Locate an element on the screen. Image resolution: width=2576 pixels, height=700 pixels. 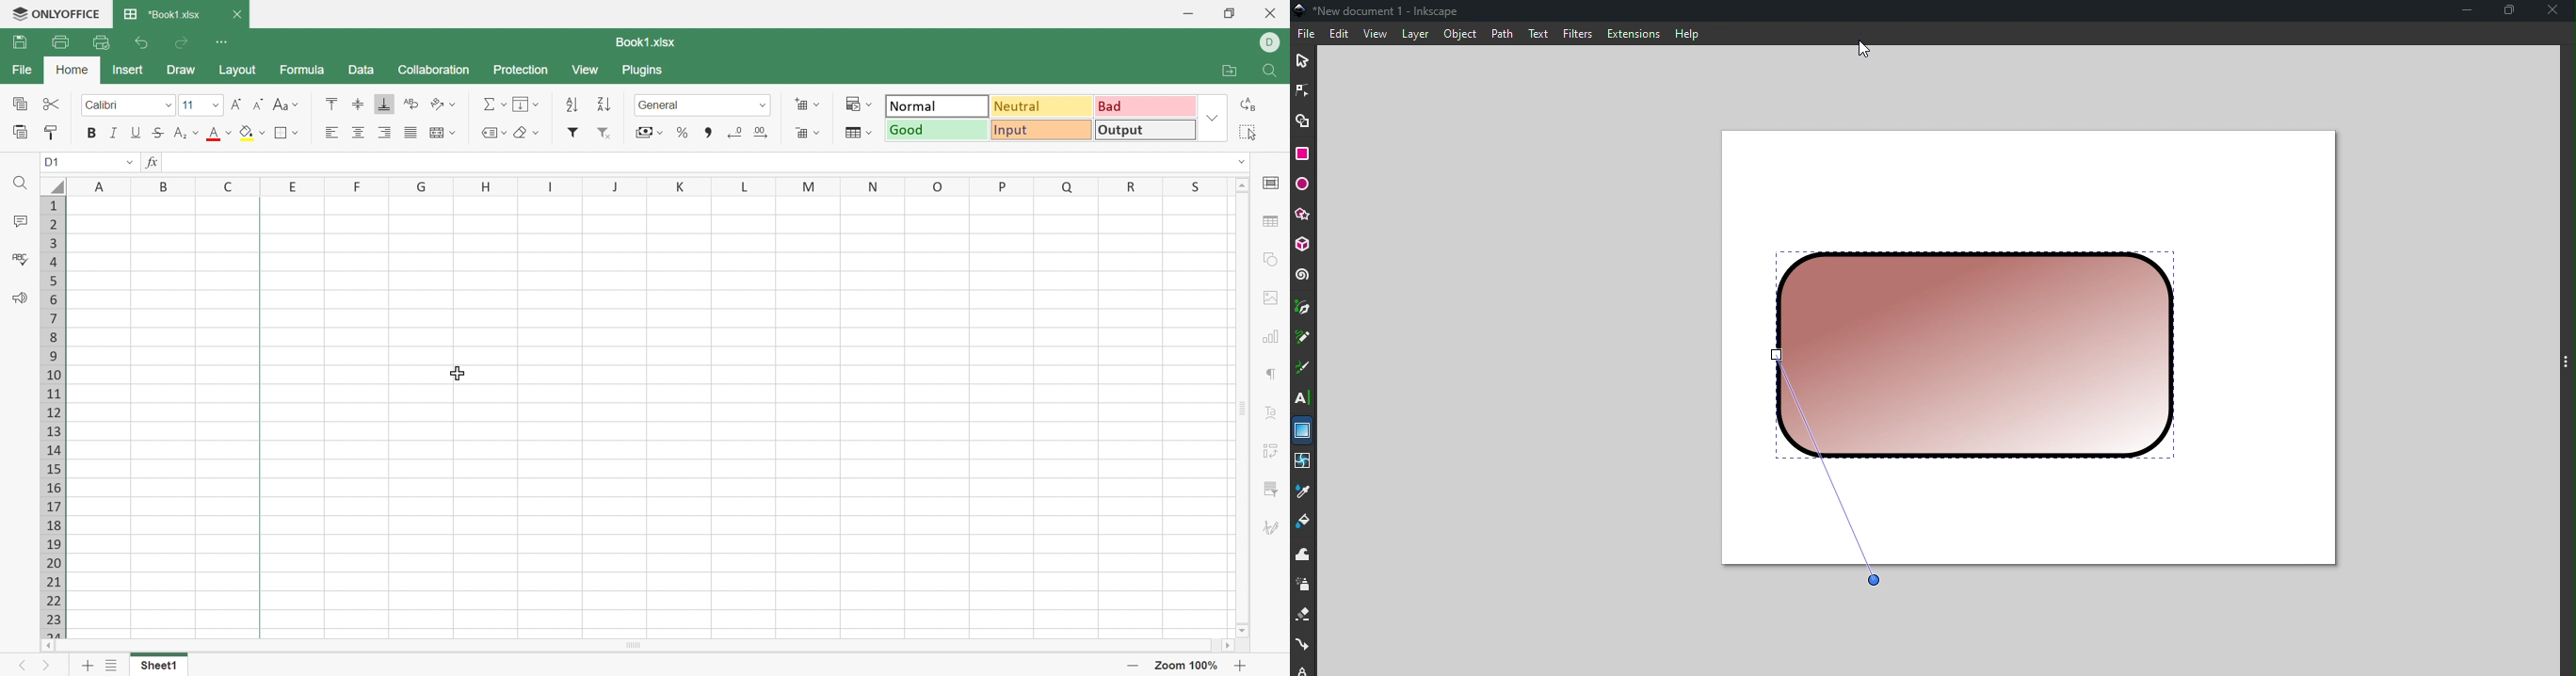
Mesh tool is located at coordinates (1303, 463).